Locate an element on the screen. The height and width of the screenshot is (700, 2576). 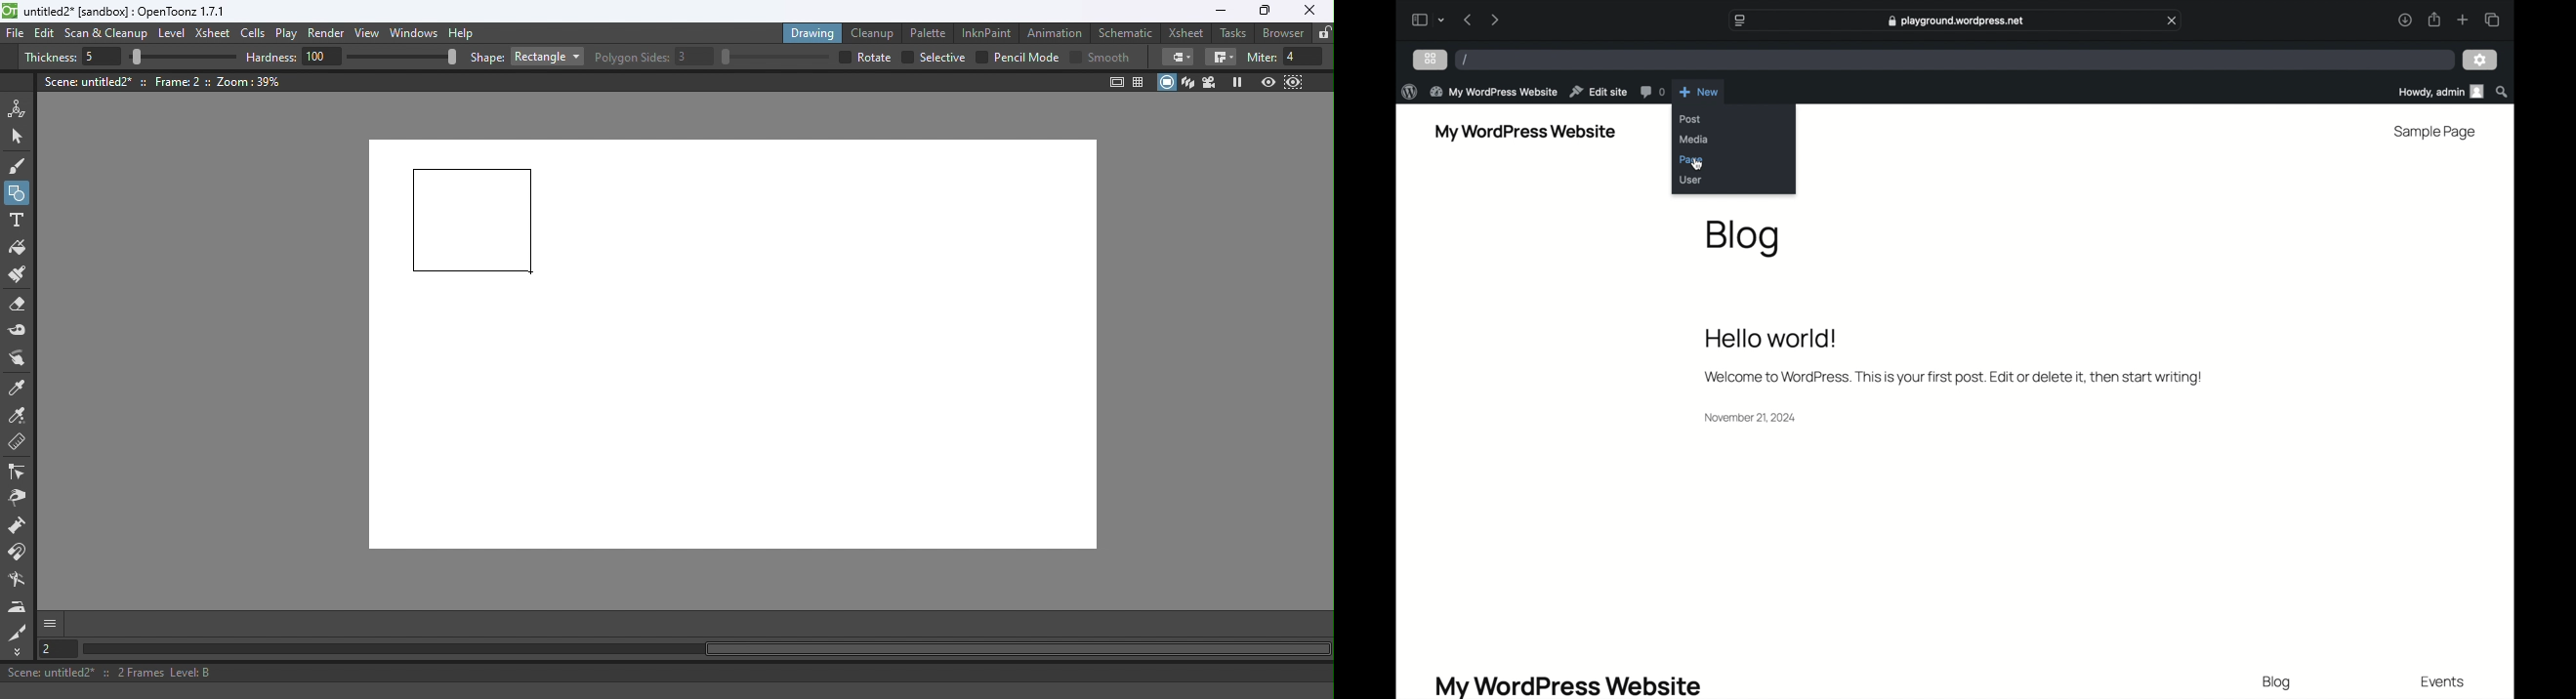
user is located at coordinates (1691, 179).